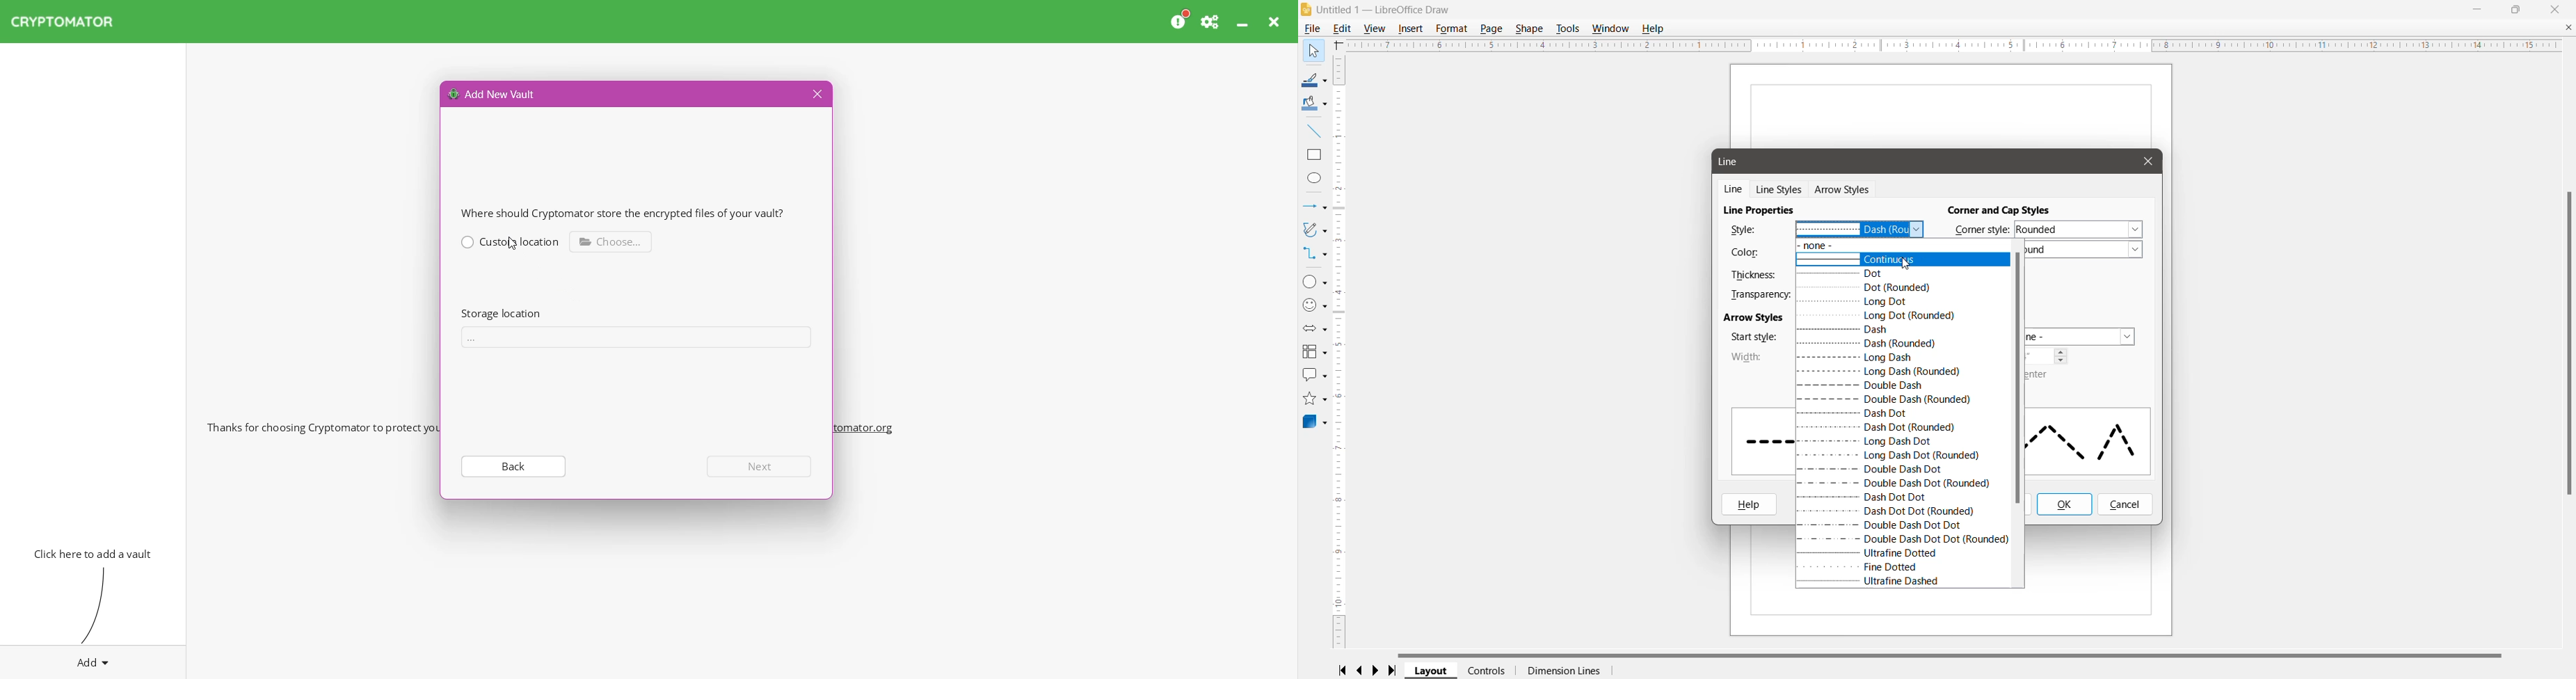  What do you see at coordinates (1315, 81) in the screenshot?
I see `Line Color` at bounding box center [1315, 81].